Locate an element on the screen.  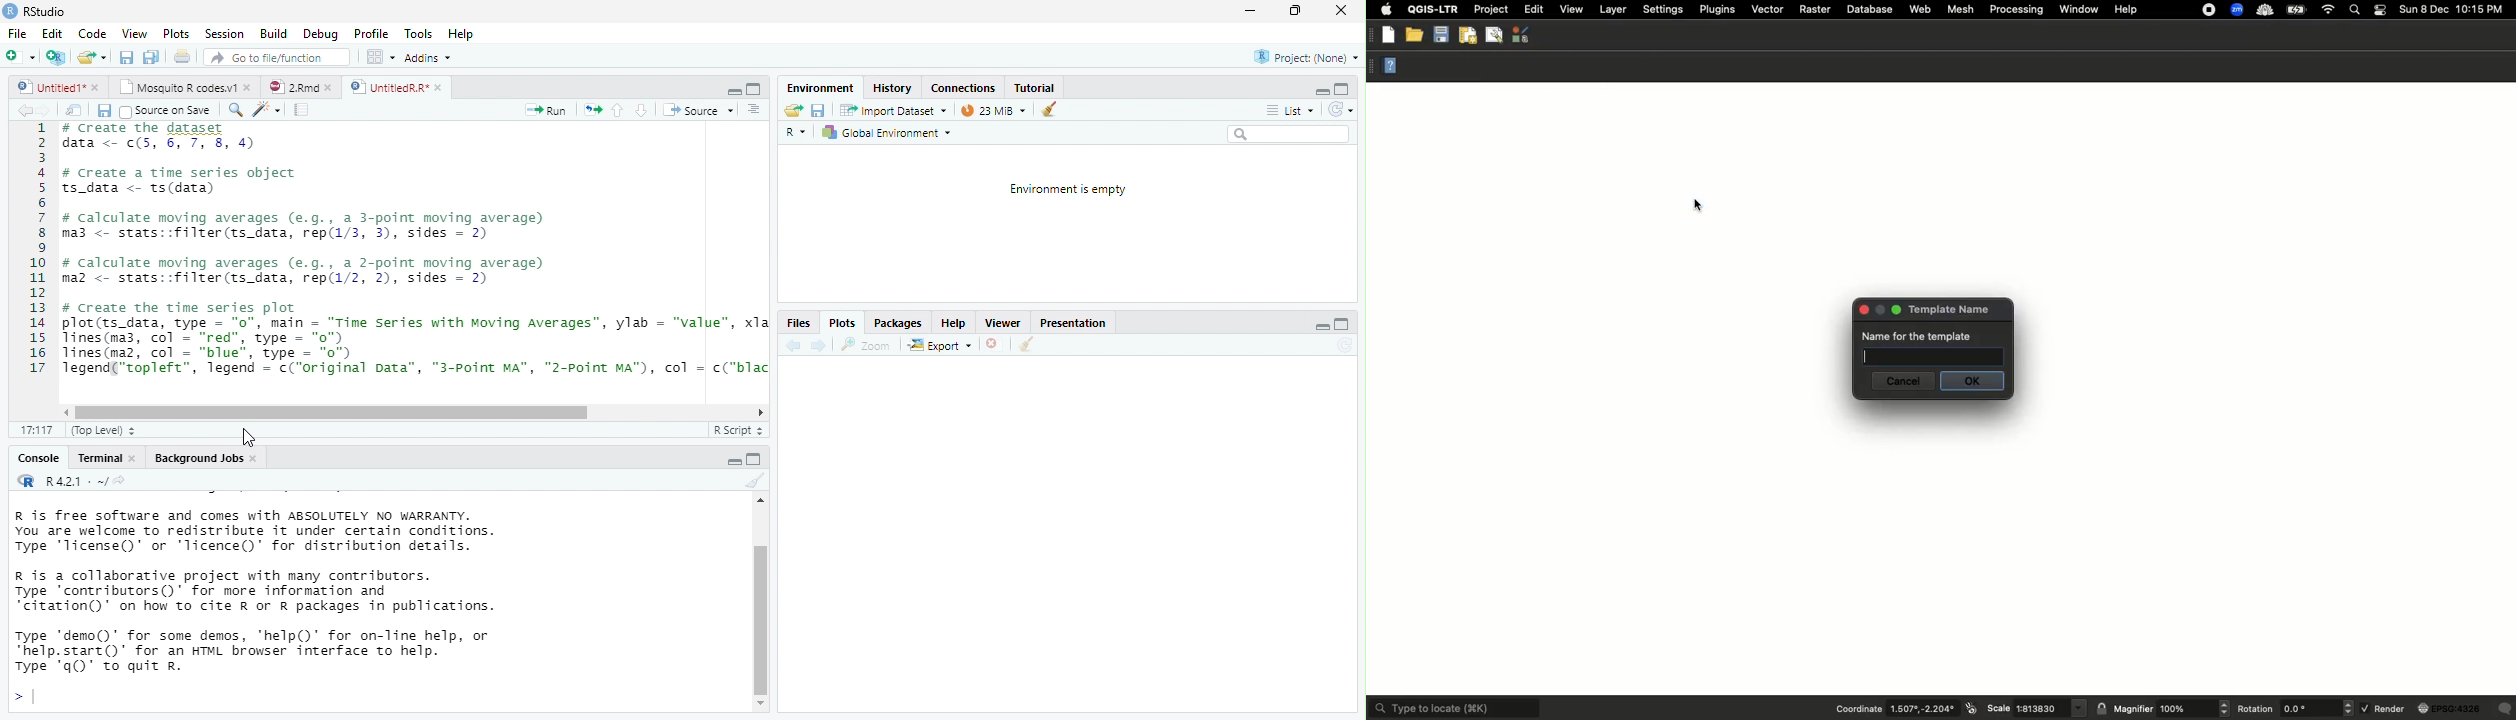
scrollbar left is located at coordinates (63, 412).